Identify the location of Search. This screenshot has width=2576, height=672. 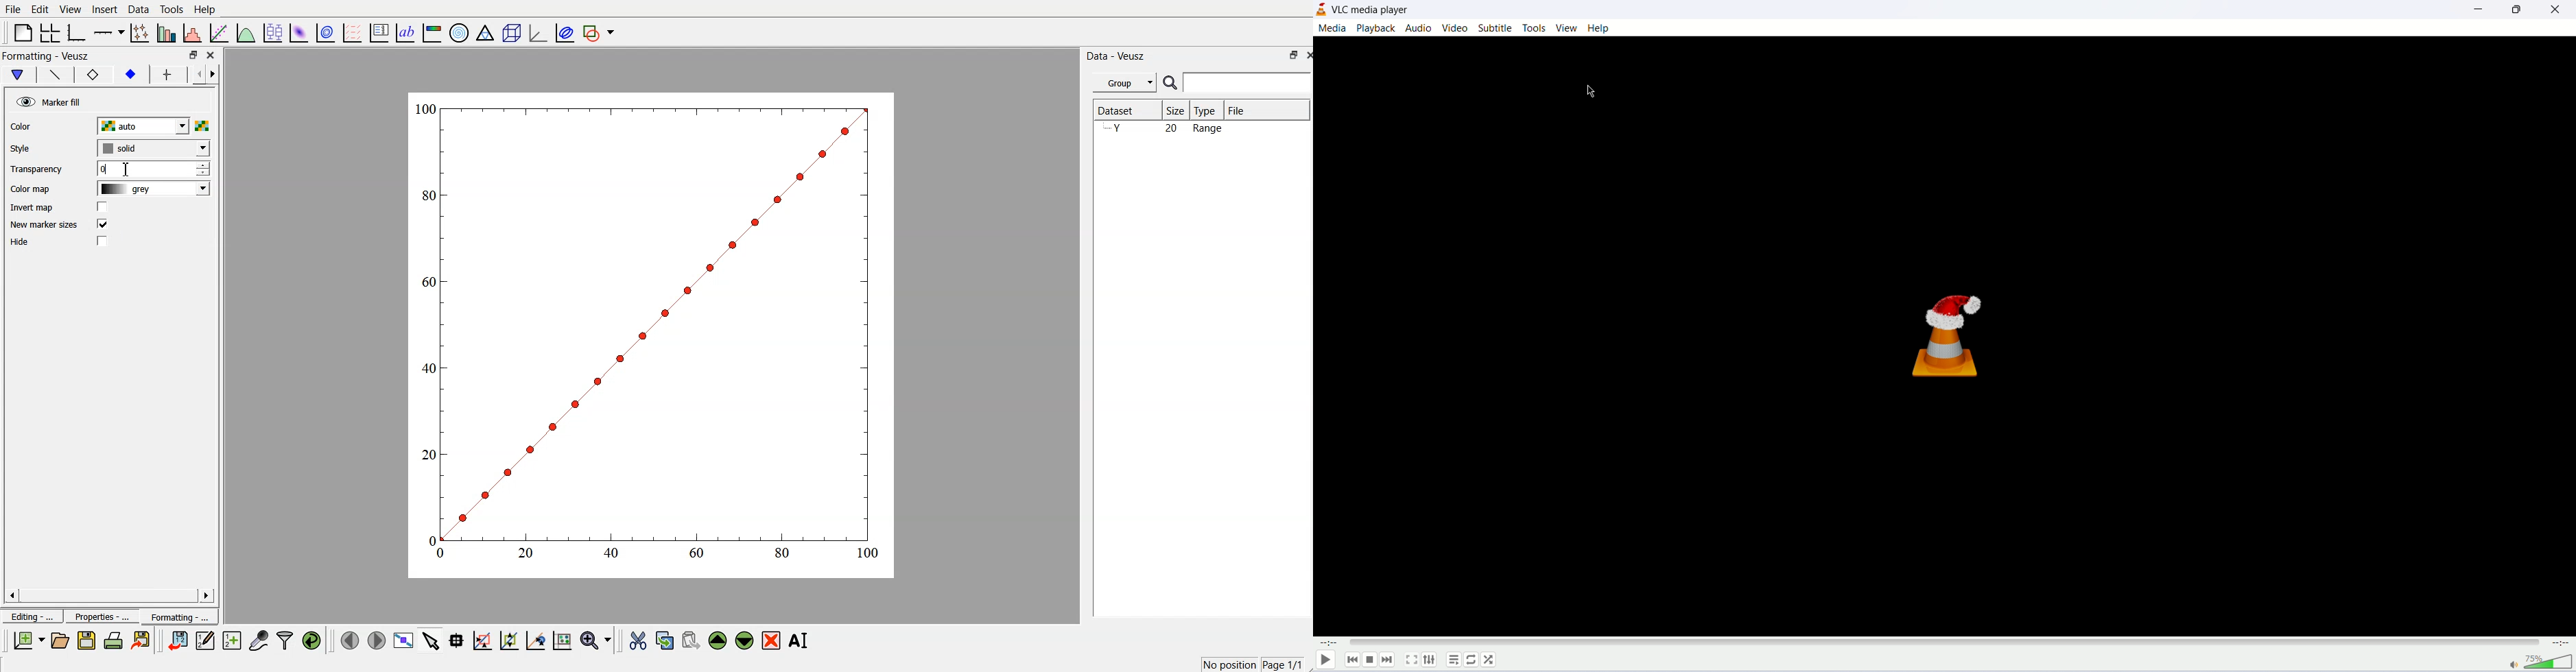
(1238, 83).